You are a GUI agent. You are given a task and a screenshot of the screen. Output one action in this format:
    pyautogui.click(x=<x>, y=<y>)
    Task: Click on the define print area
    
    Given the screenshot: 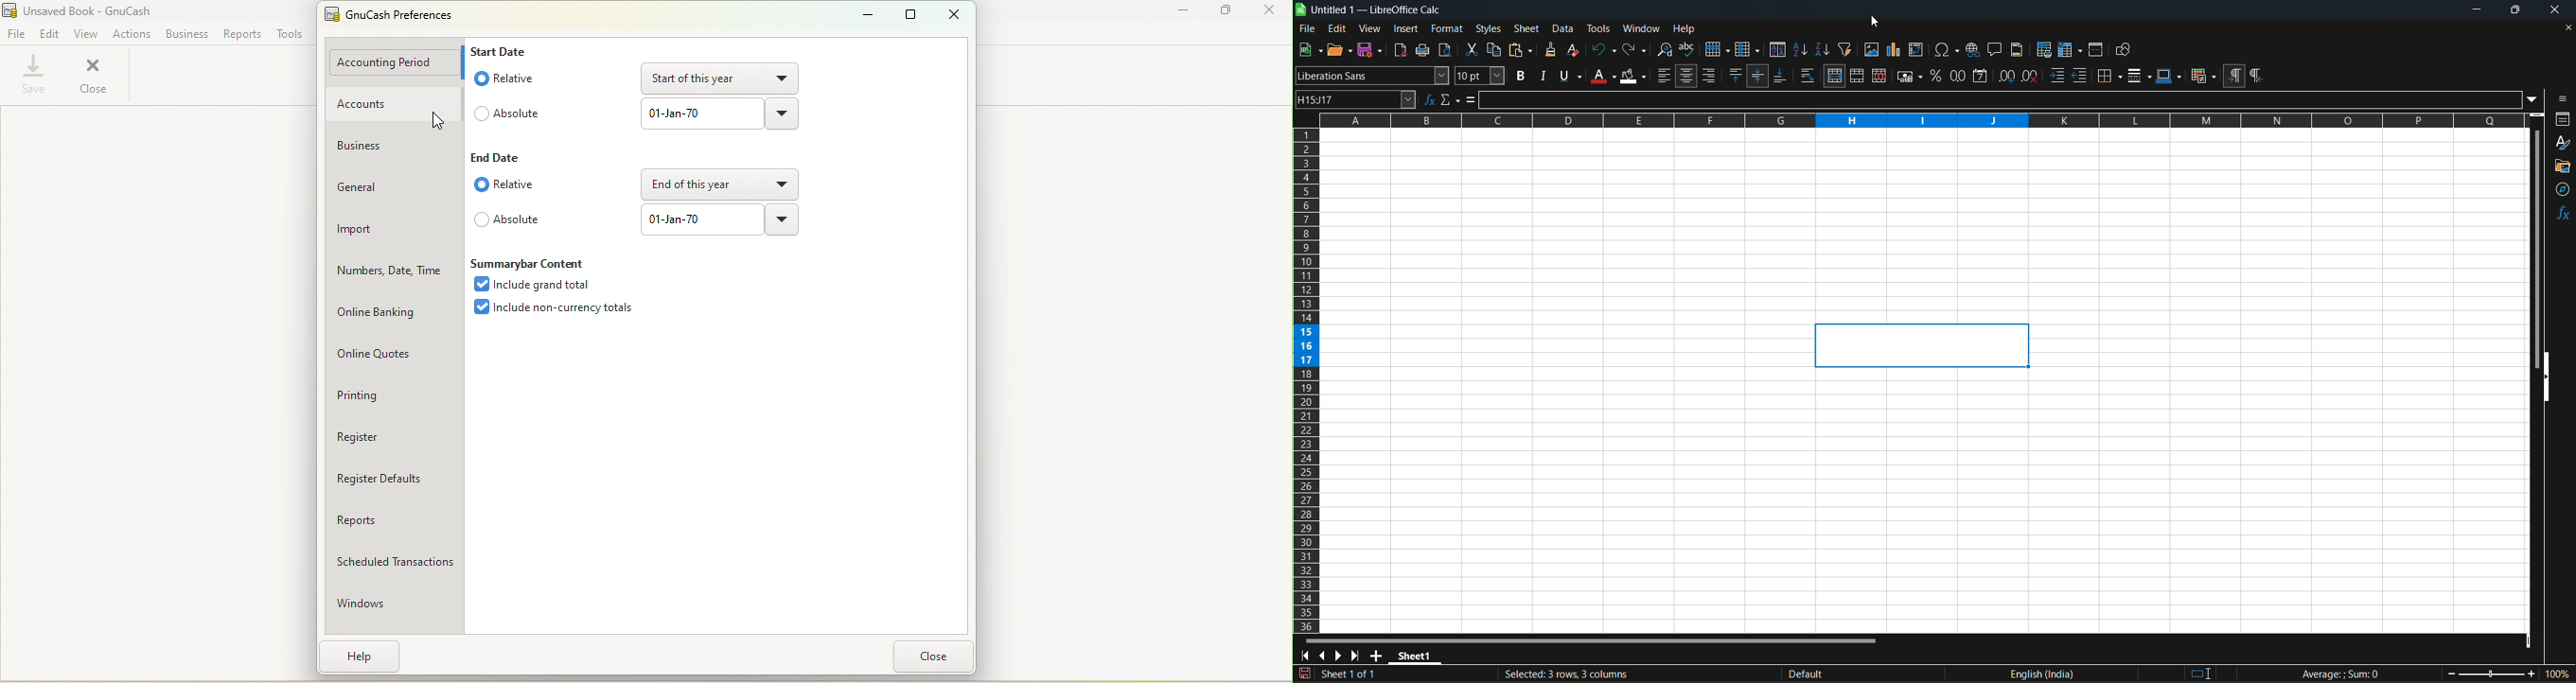 What is the action you would take?
    pyautogui.click(x=2044, y=50)
    